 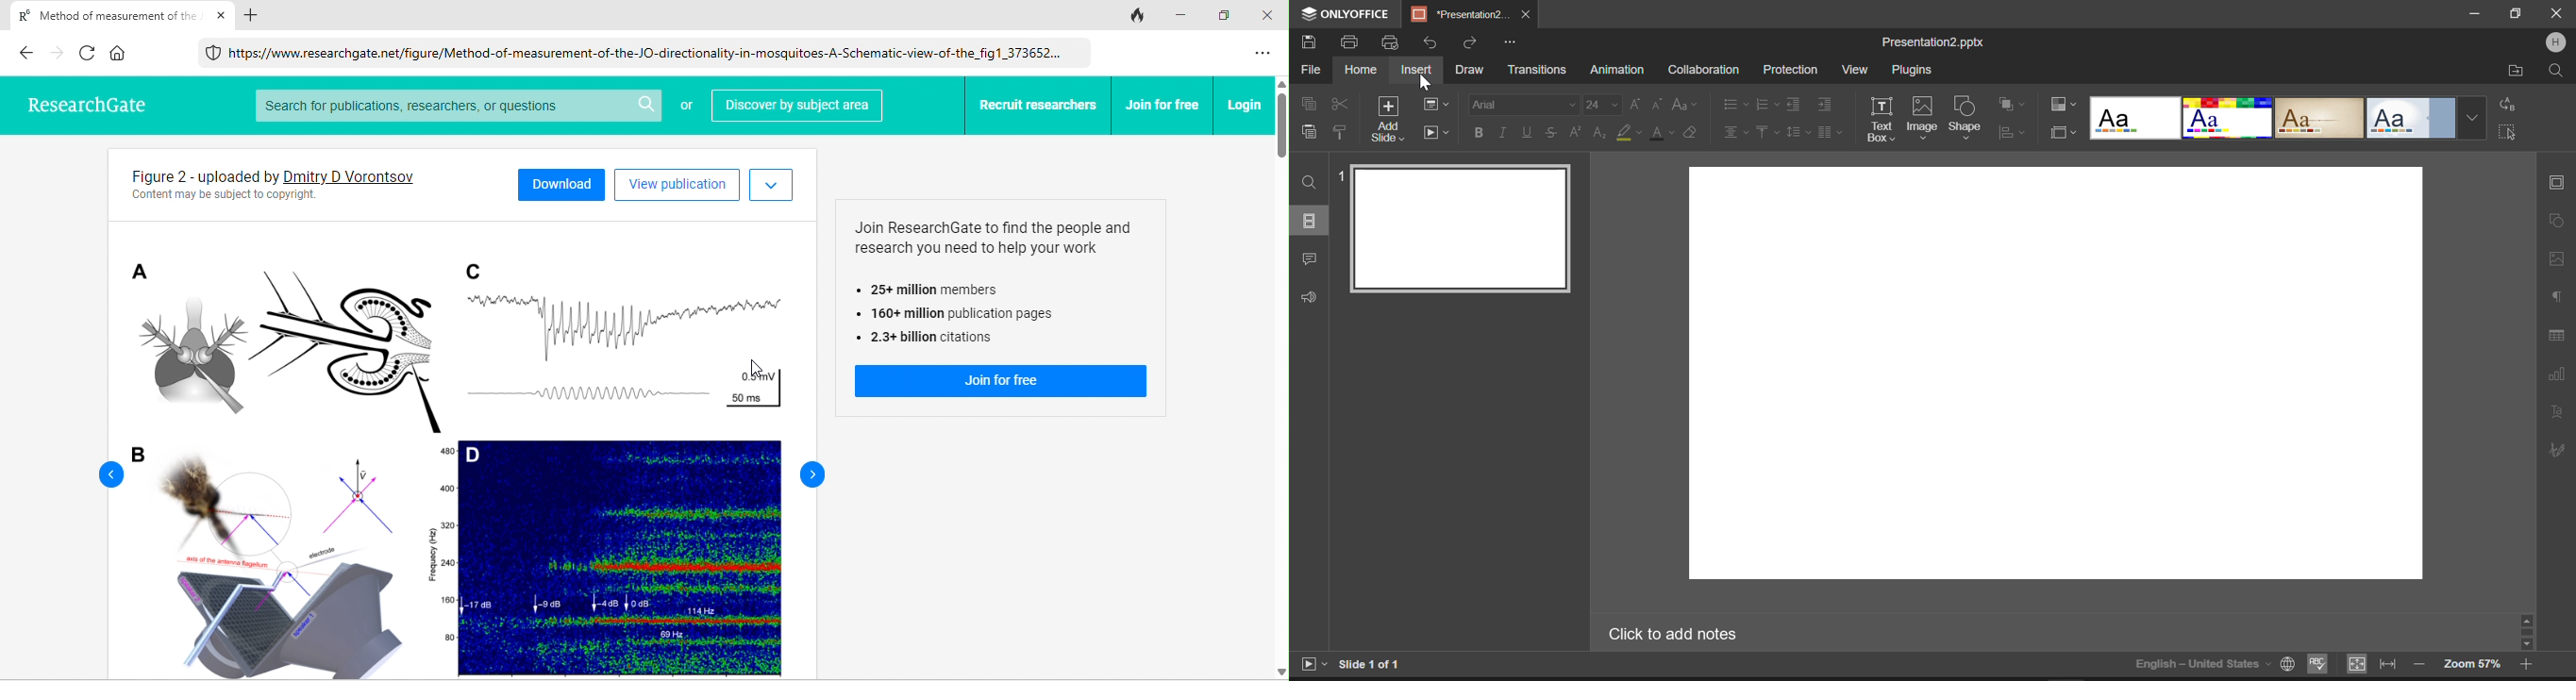 I want to click on Copy, so click(x=1310, y=102).